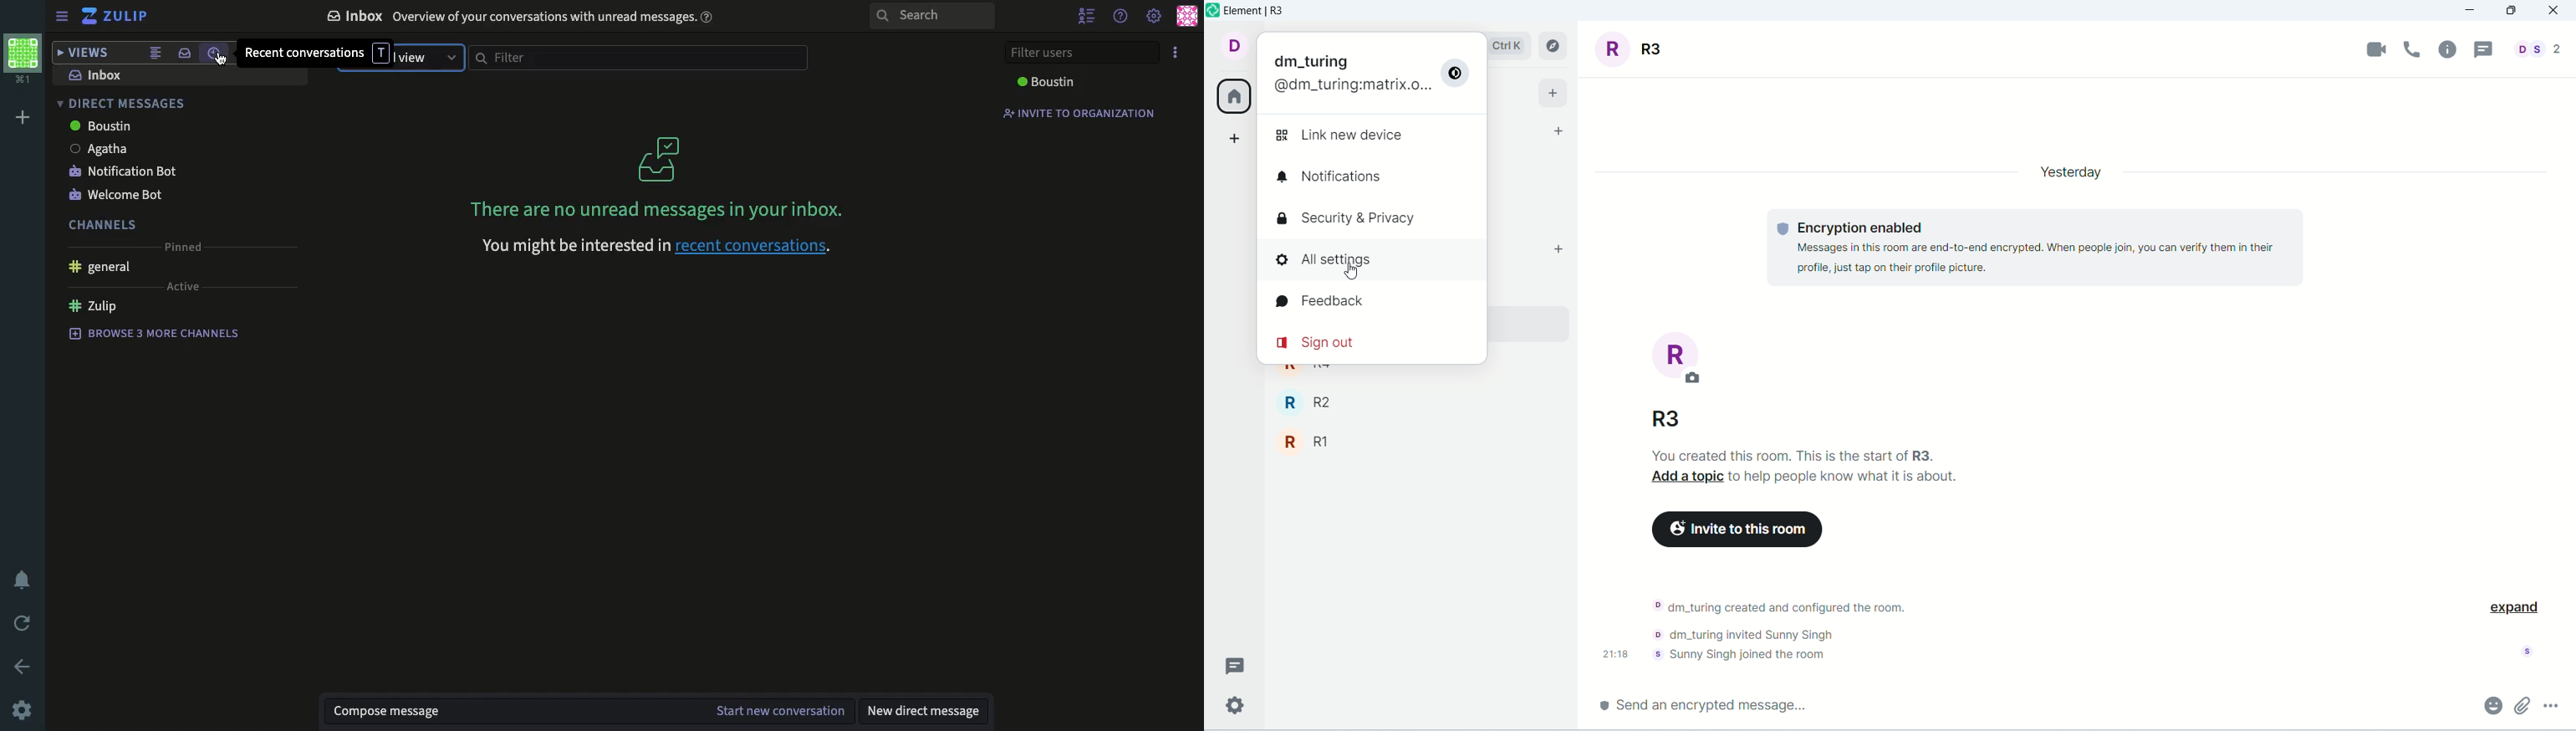  What do you see at coordinates (2378, 49) in the screenshot?
I see `video call` at bounding box center [2378, 49].